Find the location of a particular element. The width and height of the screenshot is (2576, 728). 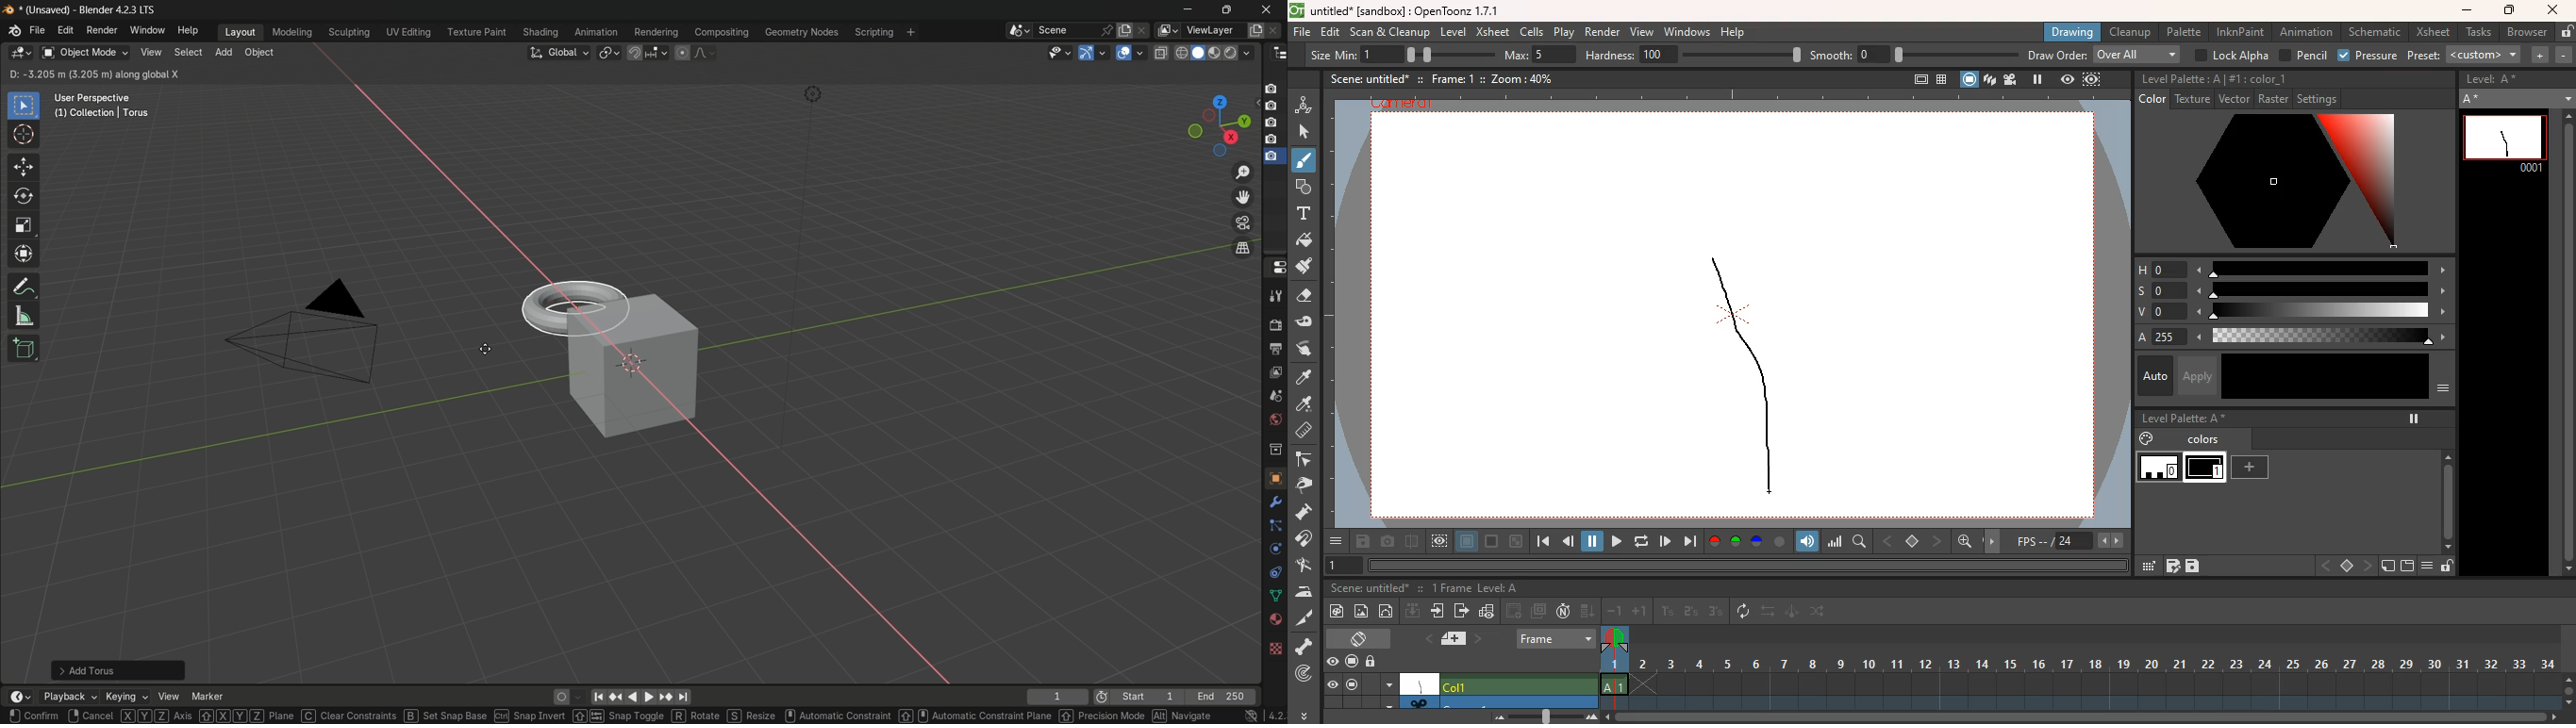

jump to keyframe is located at coordinates (615, 697).